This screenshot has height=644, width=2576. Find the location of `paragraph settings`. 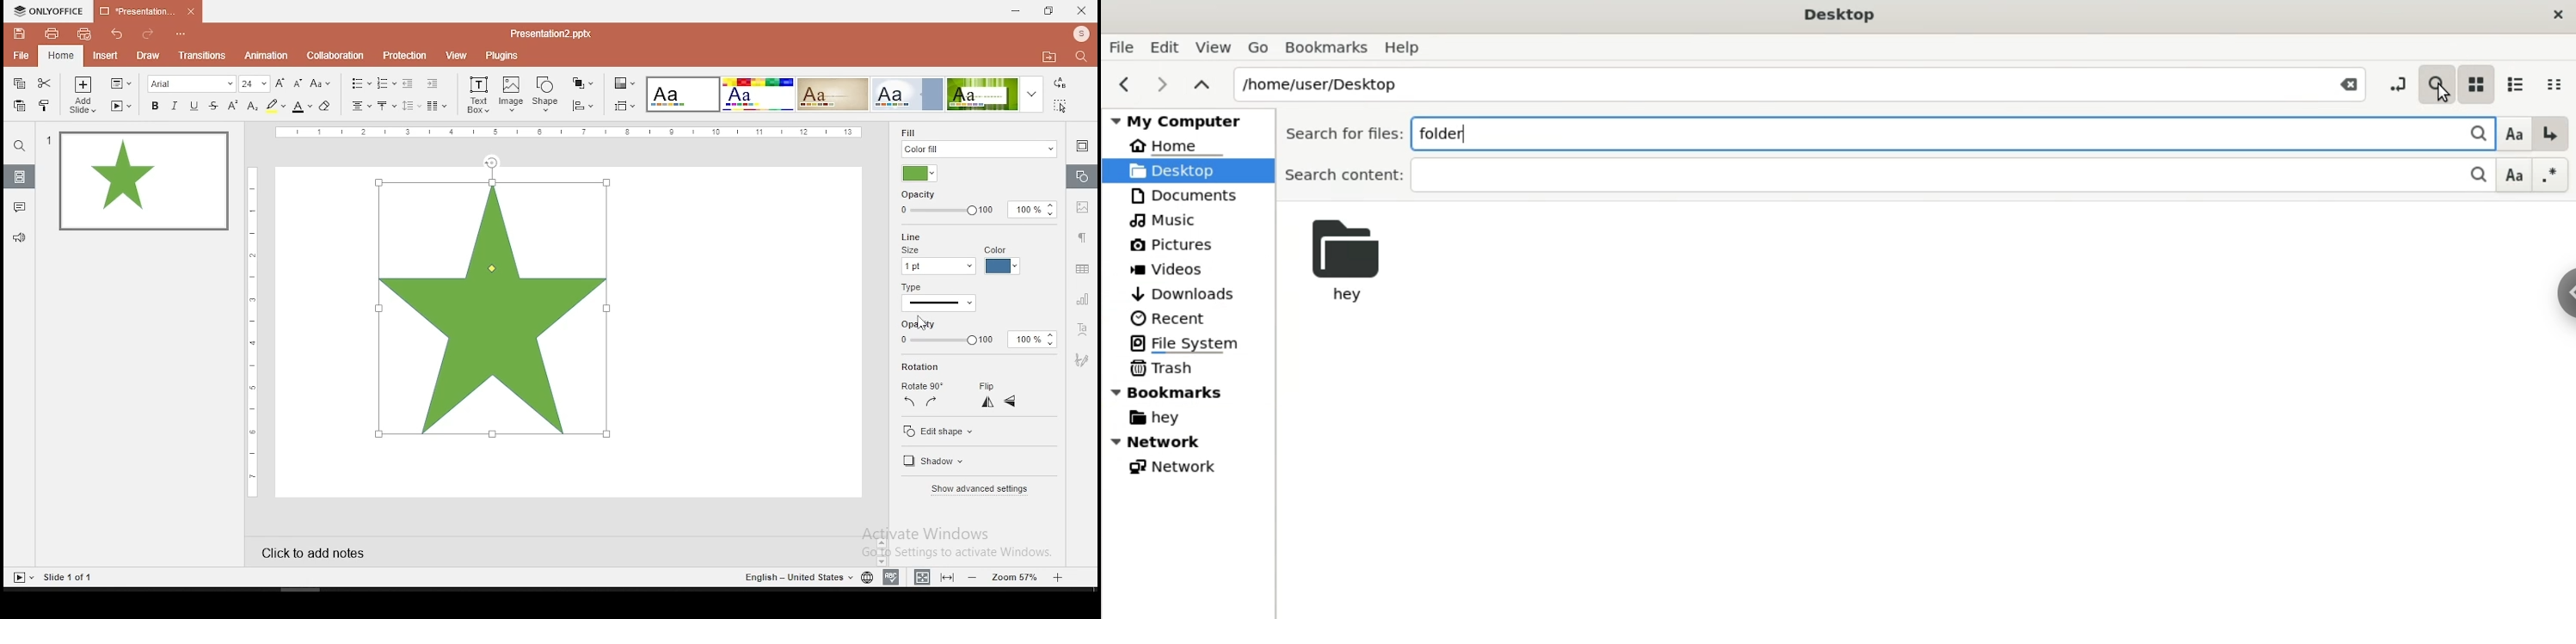

paragraph settings is located at coordinates (1081, 236).